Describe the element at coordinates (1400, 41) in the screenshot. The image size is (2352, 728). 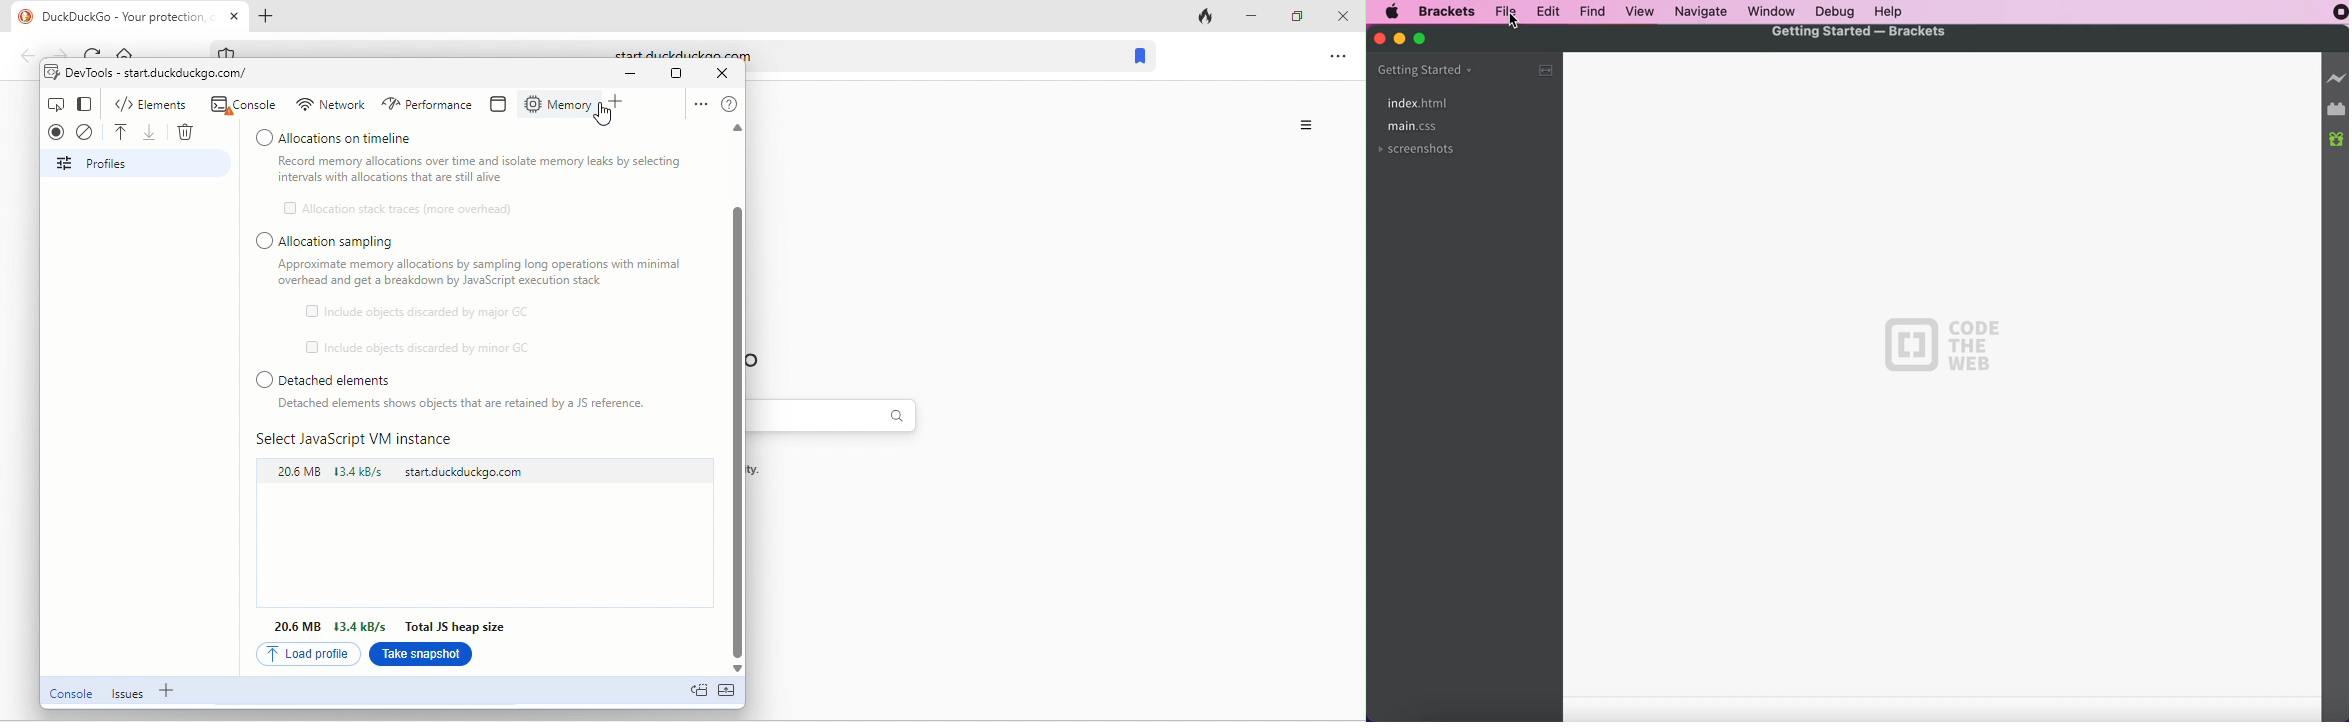
I see `minimize` at that location.